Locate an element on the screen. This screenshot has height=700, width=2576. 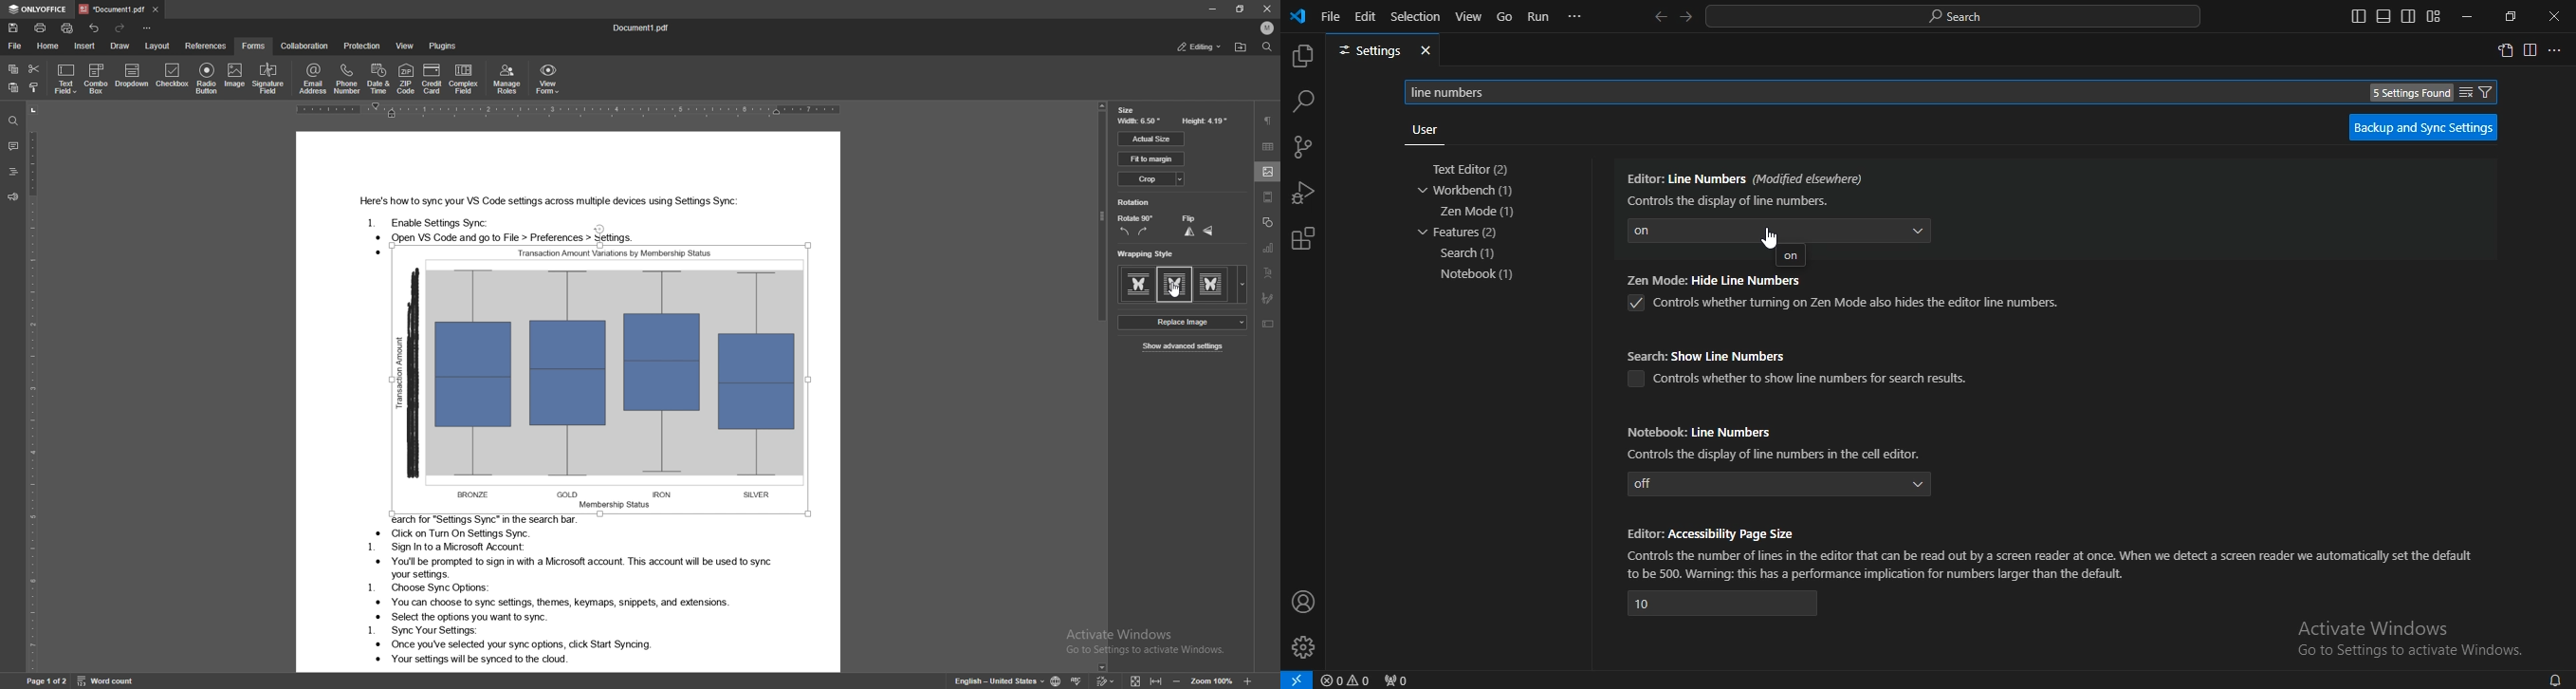
locate file is located at coordinates (1241, 47).